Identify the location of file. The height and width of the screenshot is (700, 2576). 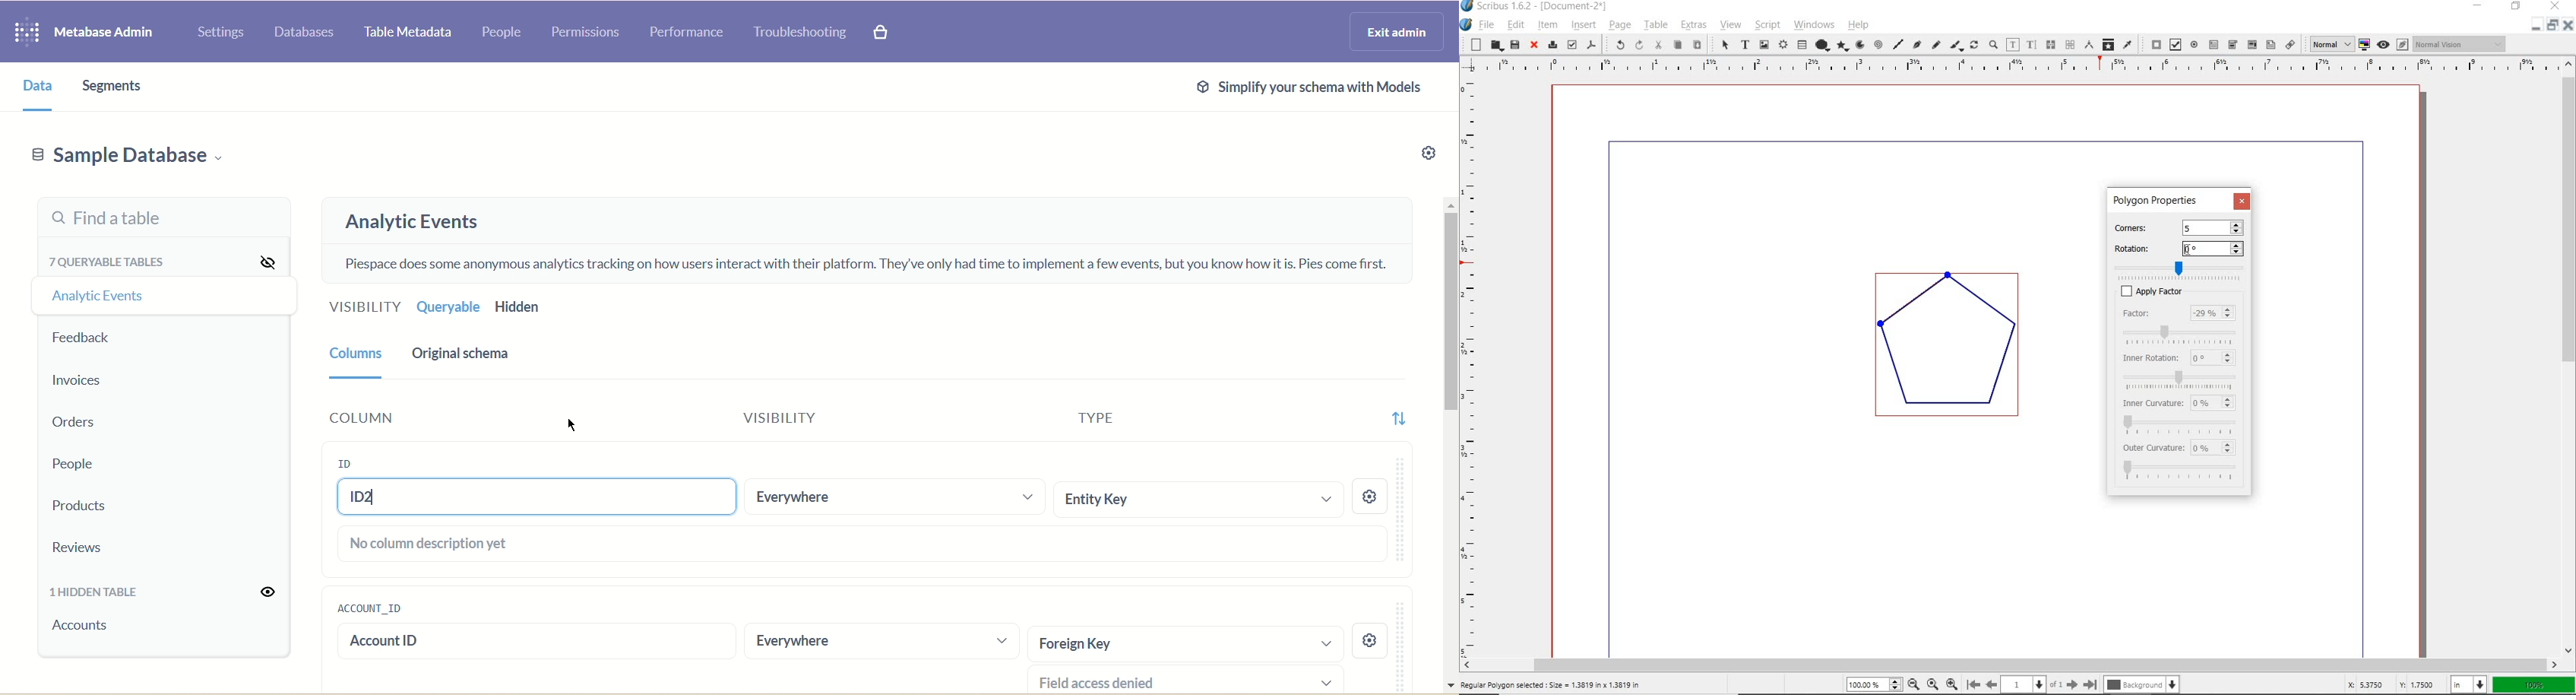
(1487, 25).